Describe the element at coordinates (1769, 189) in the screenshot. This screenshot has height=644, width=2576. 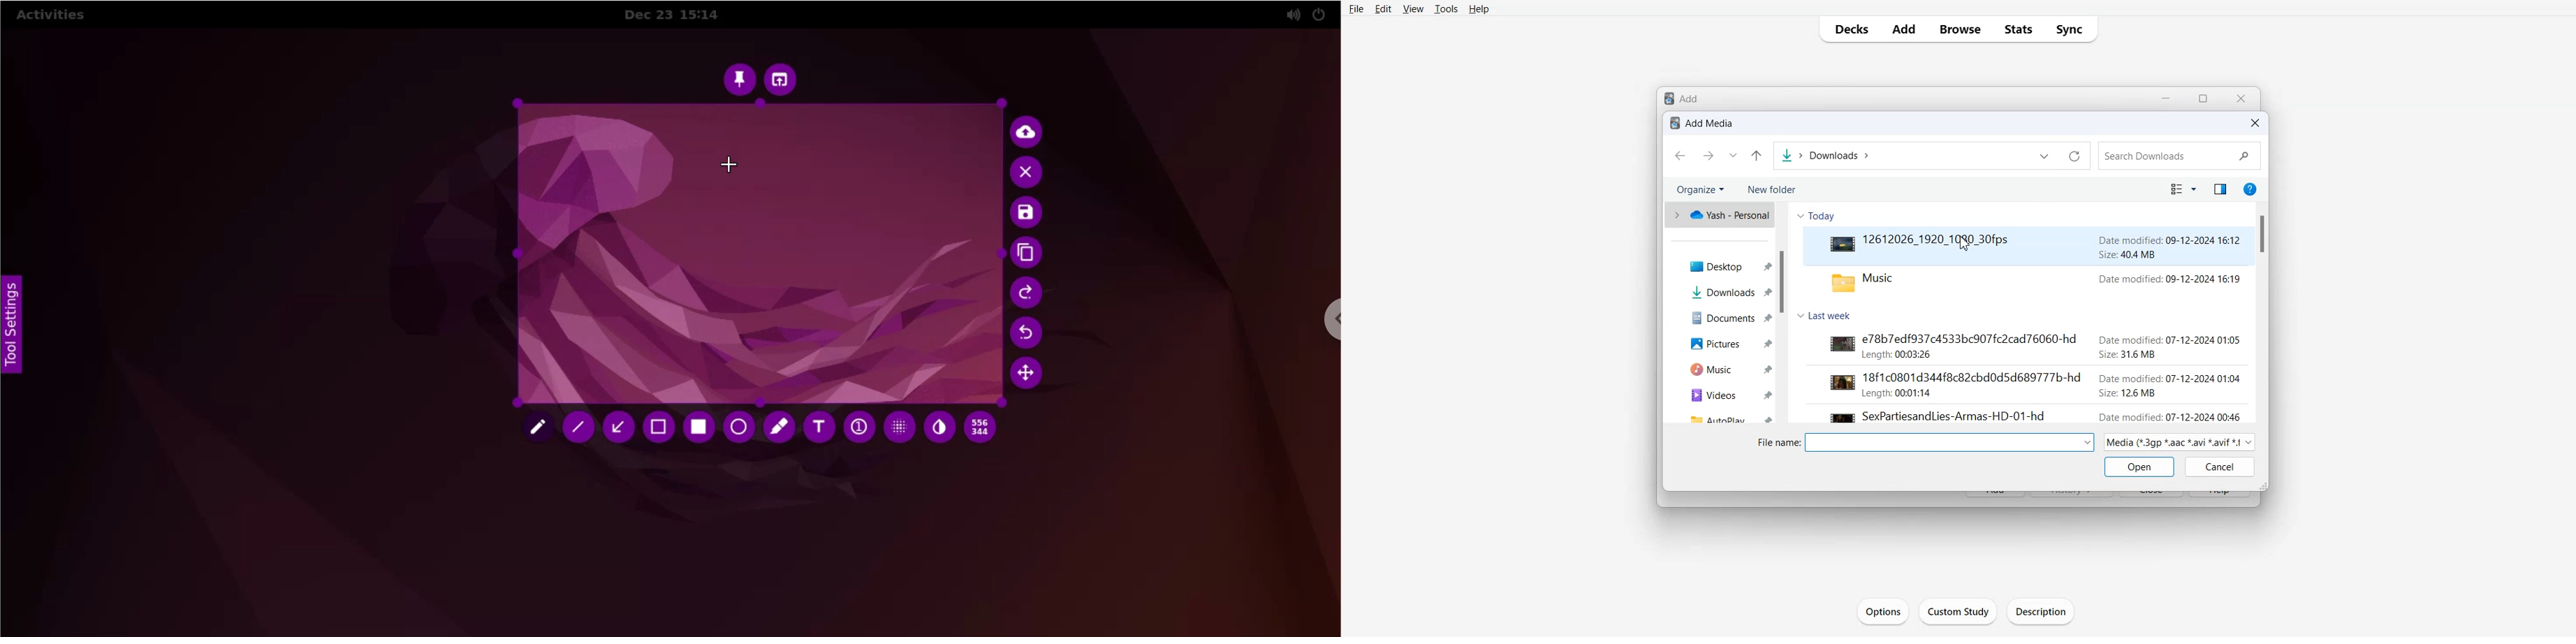
I see `New folder` at that location.